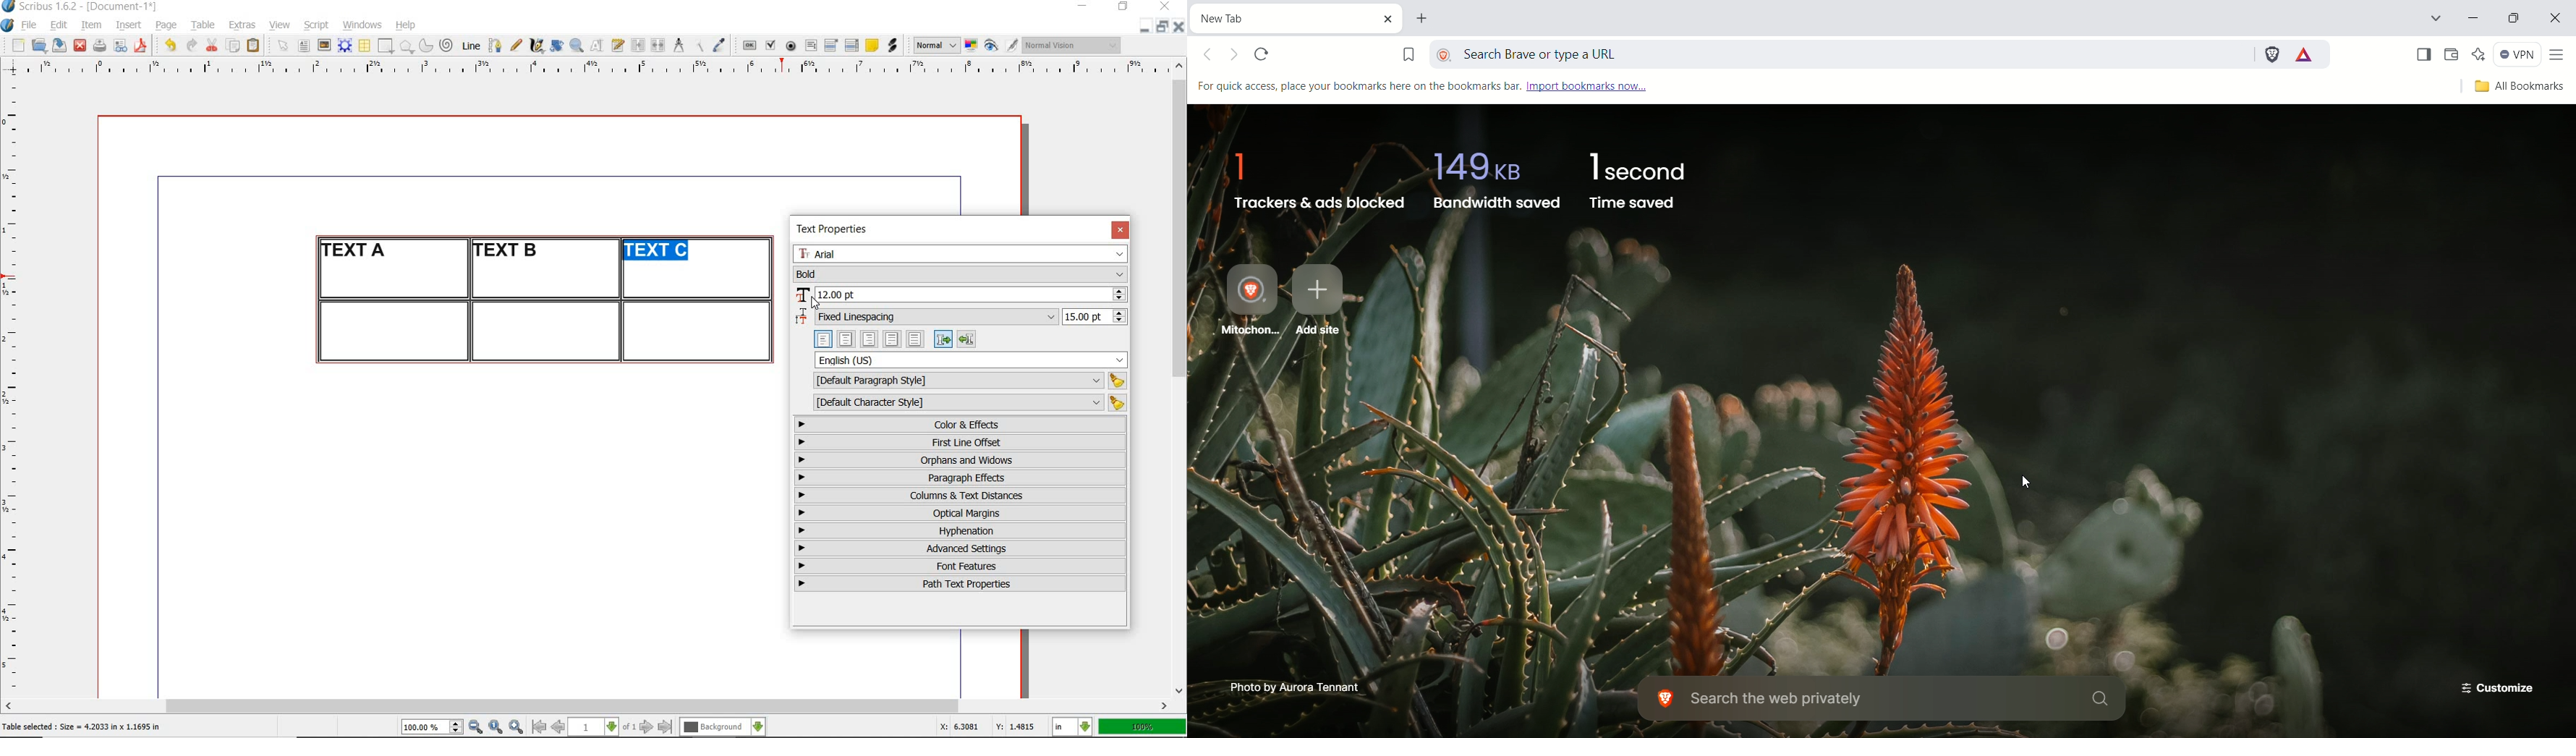 The image size is (2576, 756). What do you see at coordinates (234, 47) in the screenshot?
I see `copy` at bounding box center [234, 47].